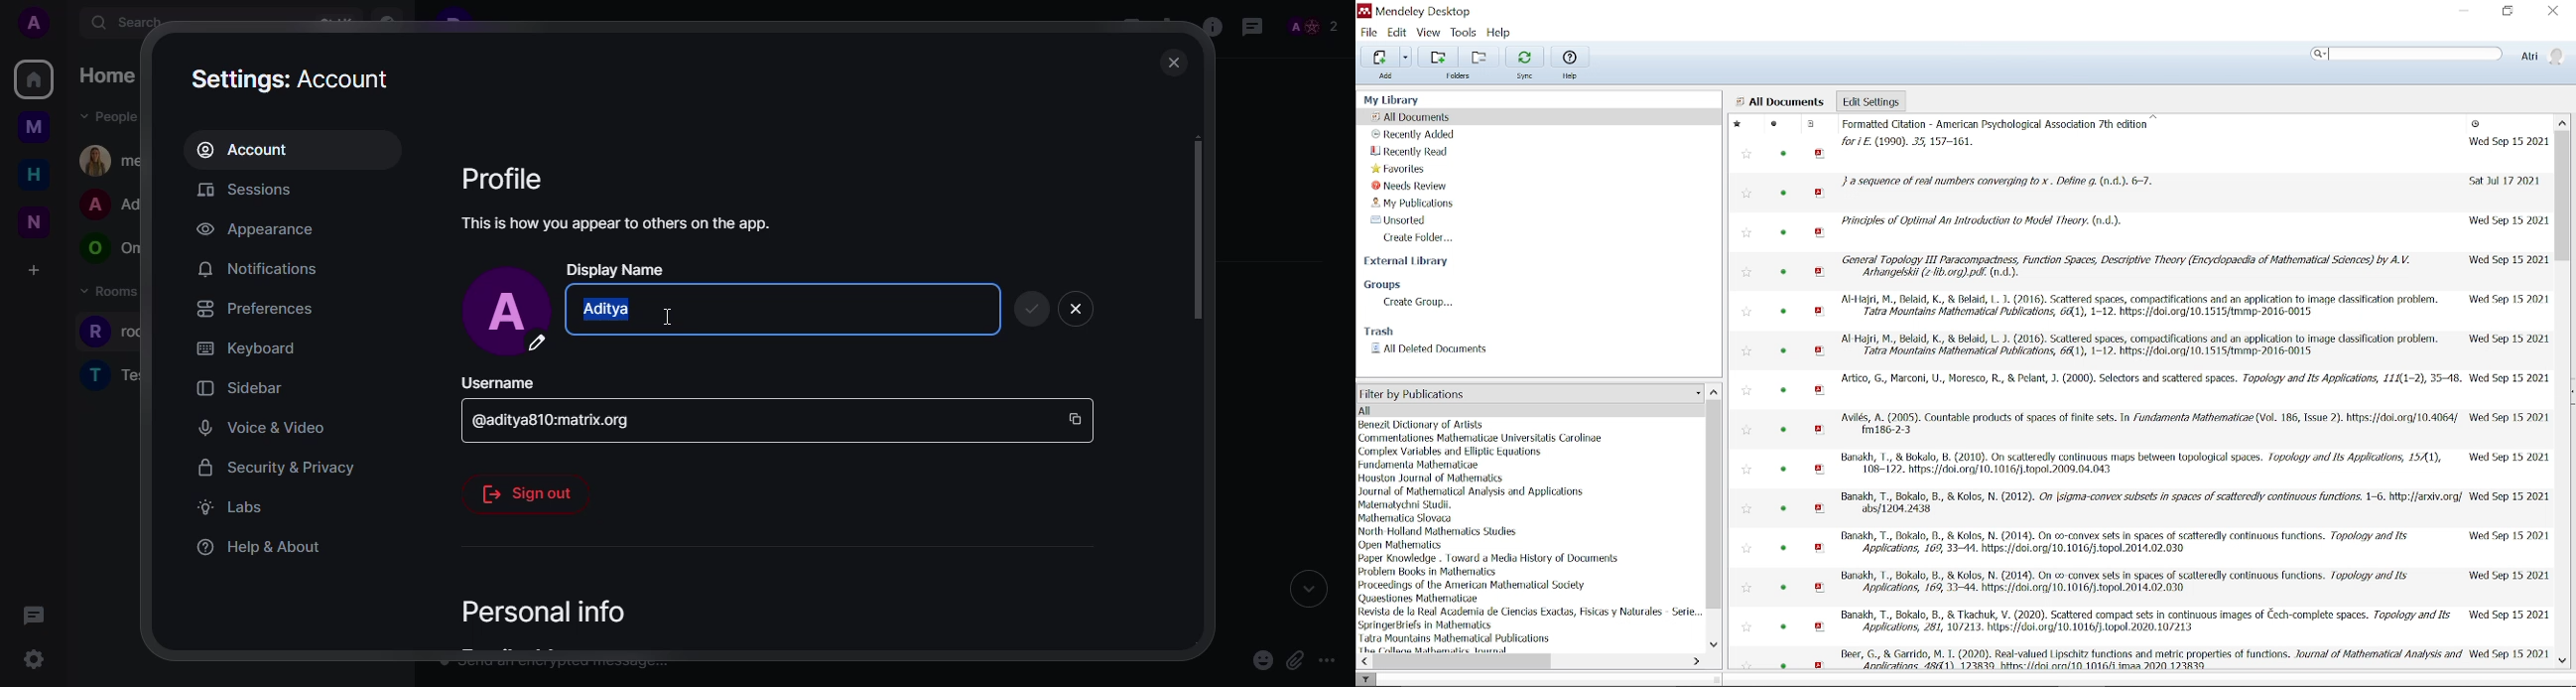 This screenshot has width=2576, height=700. What do you see at coordinates (1774, 125) in the screenshot?
I see `read status` at bounding box center [1774, 125].